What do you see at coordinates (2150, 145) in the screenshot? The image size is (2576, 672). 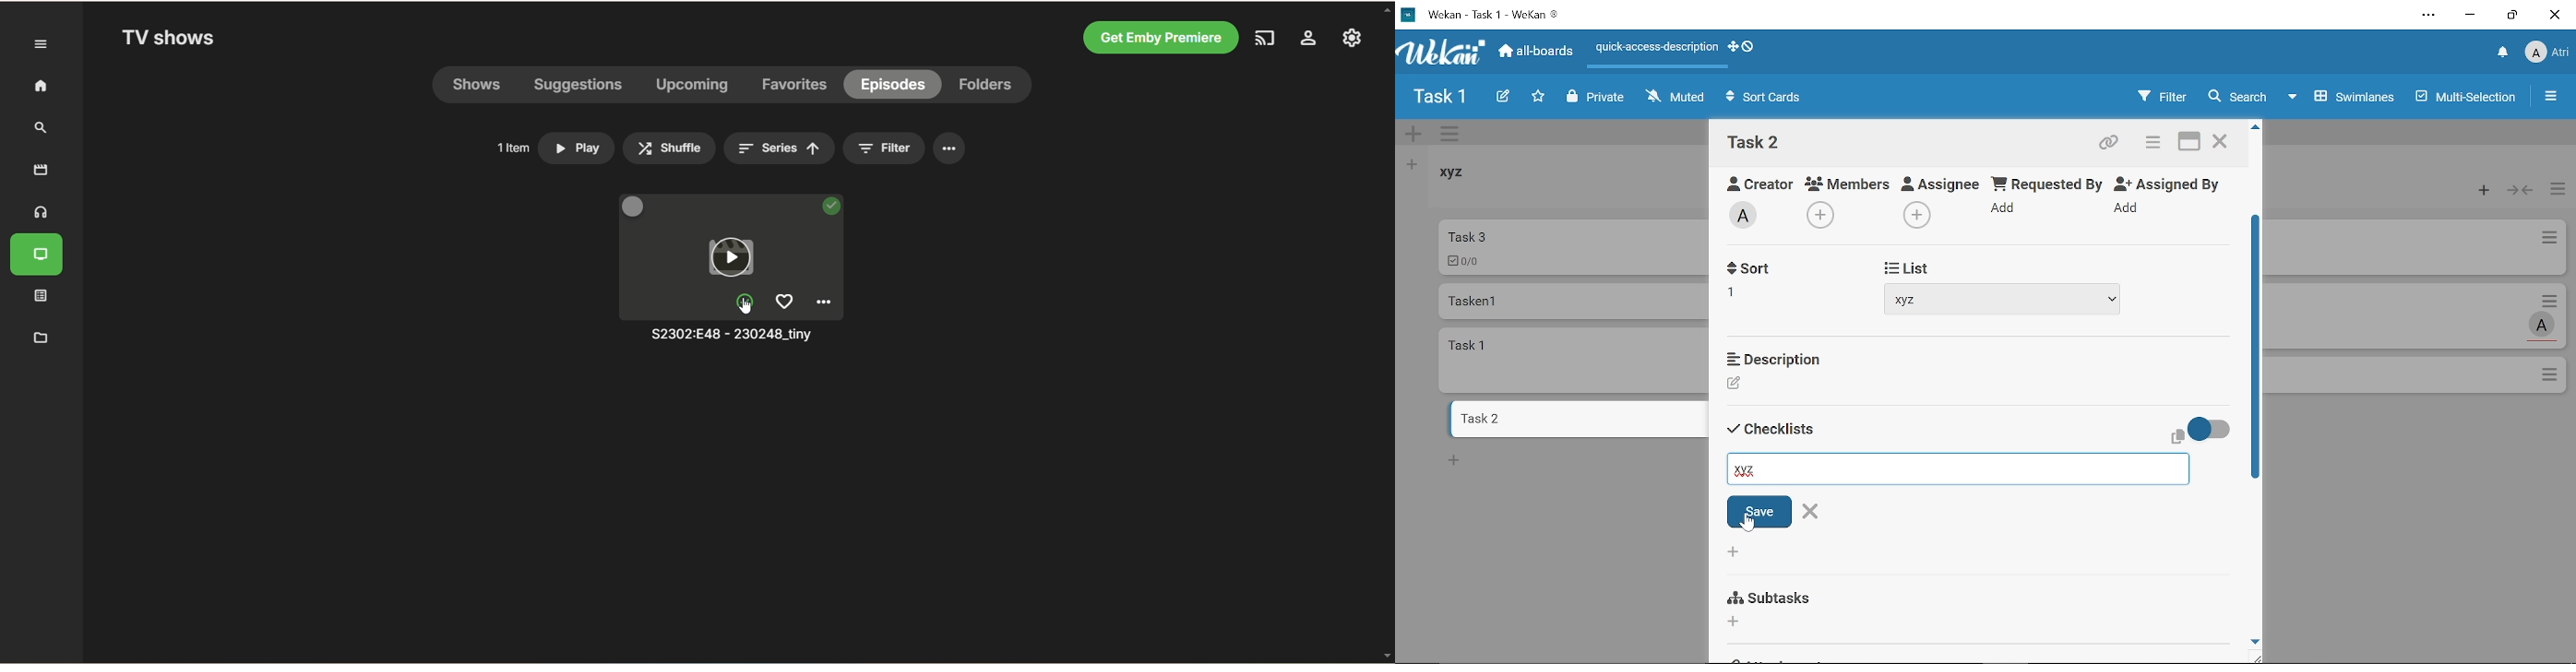 I see `Card actions` at bounding box center [2150, 145].